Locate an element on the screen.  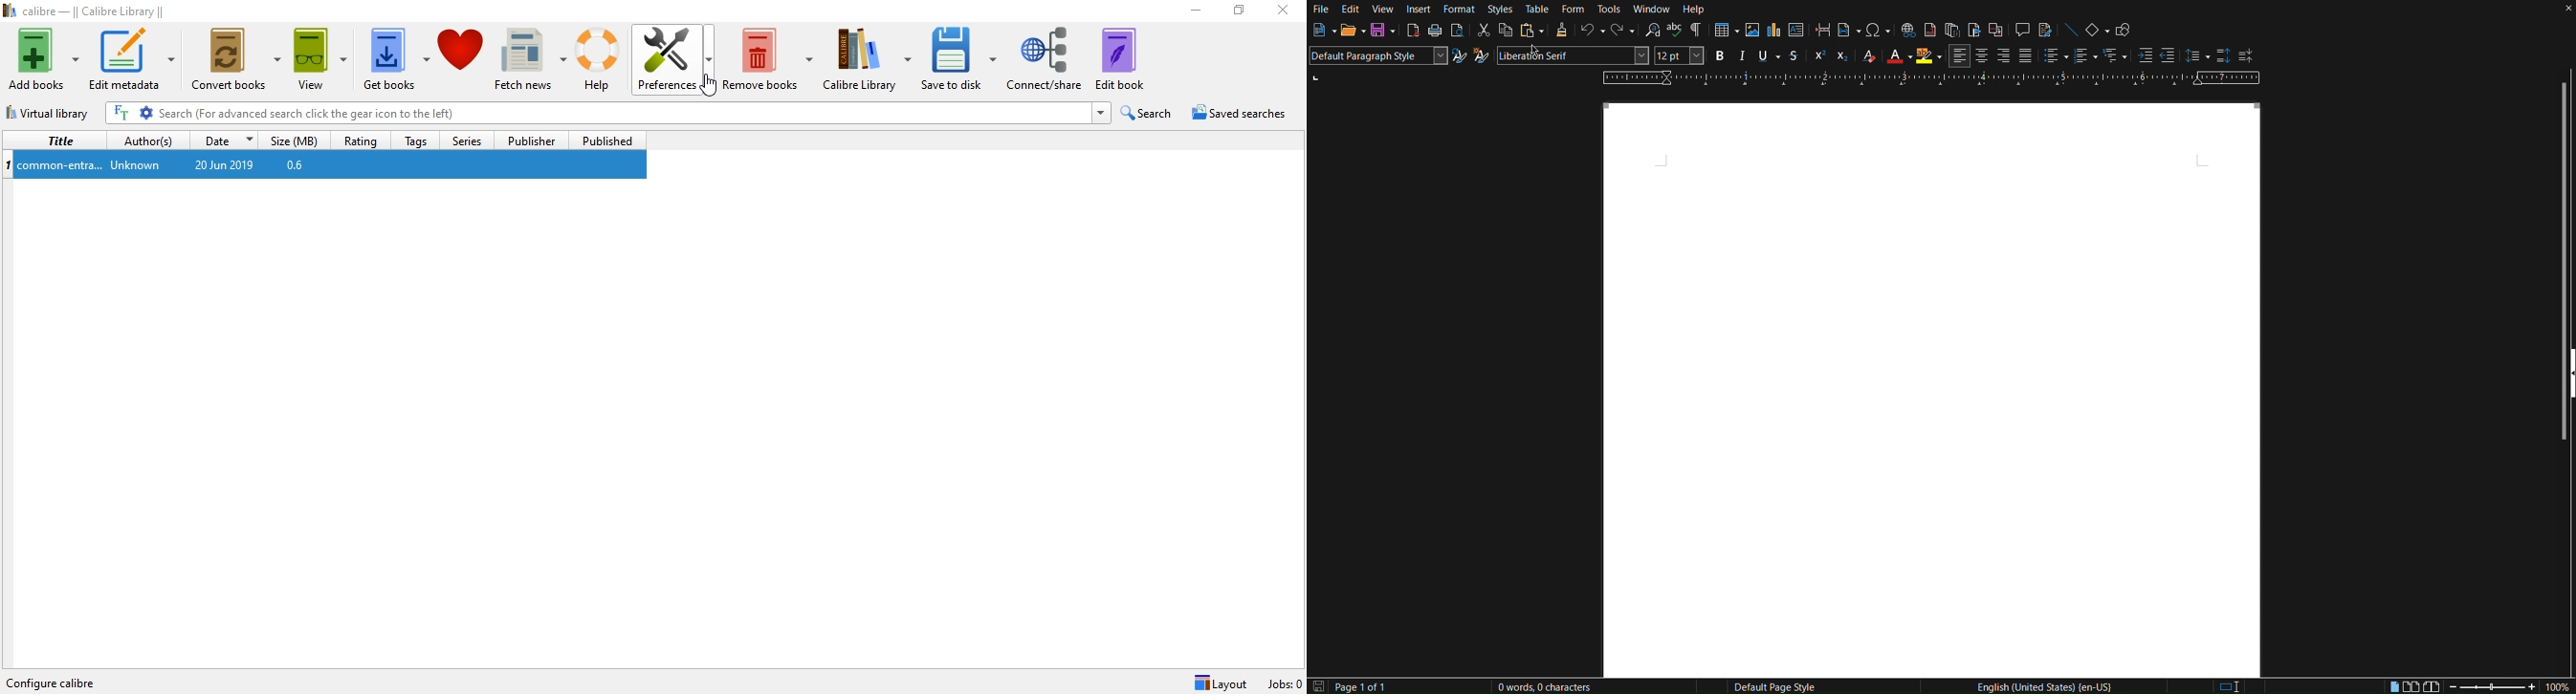
Publisher is located at coordinates (534, 141).